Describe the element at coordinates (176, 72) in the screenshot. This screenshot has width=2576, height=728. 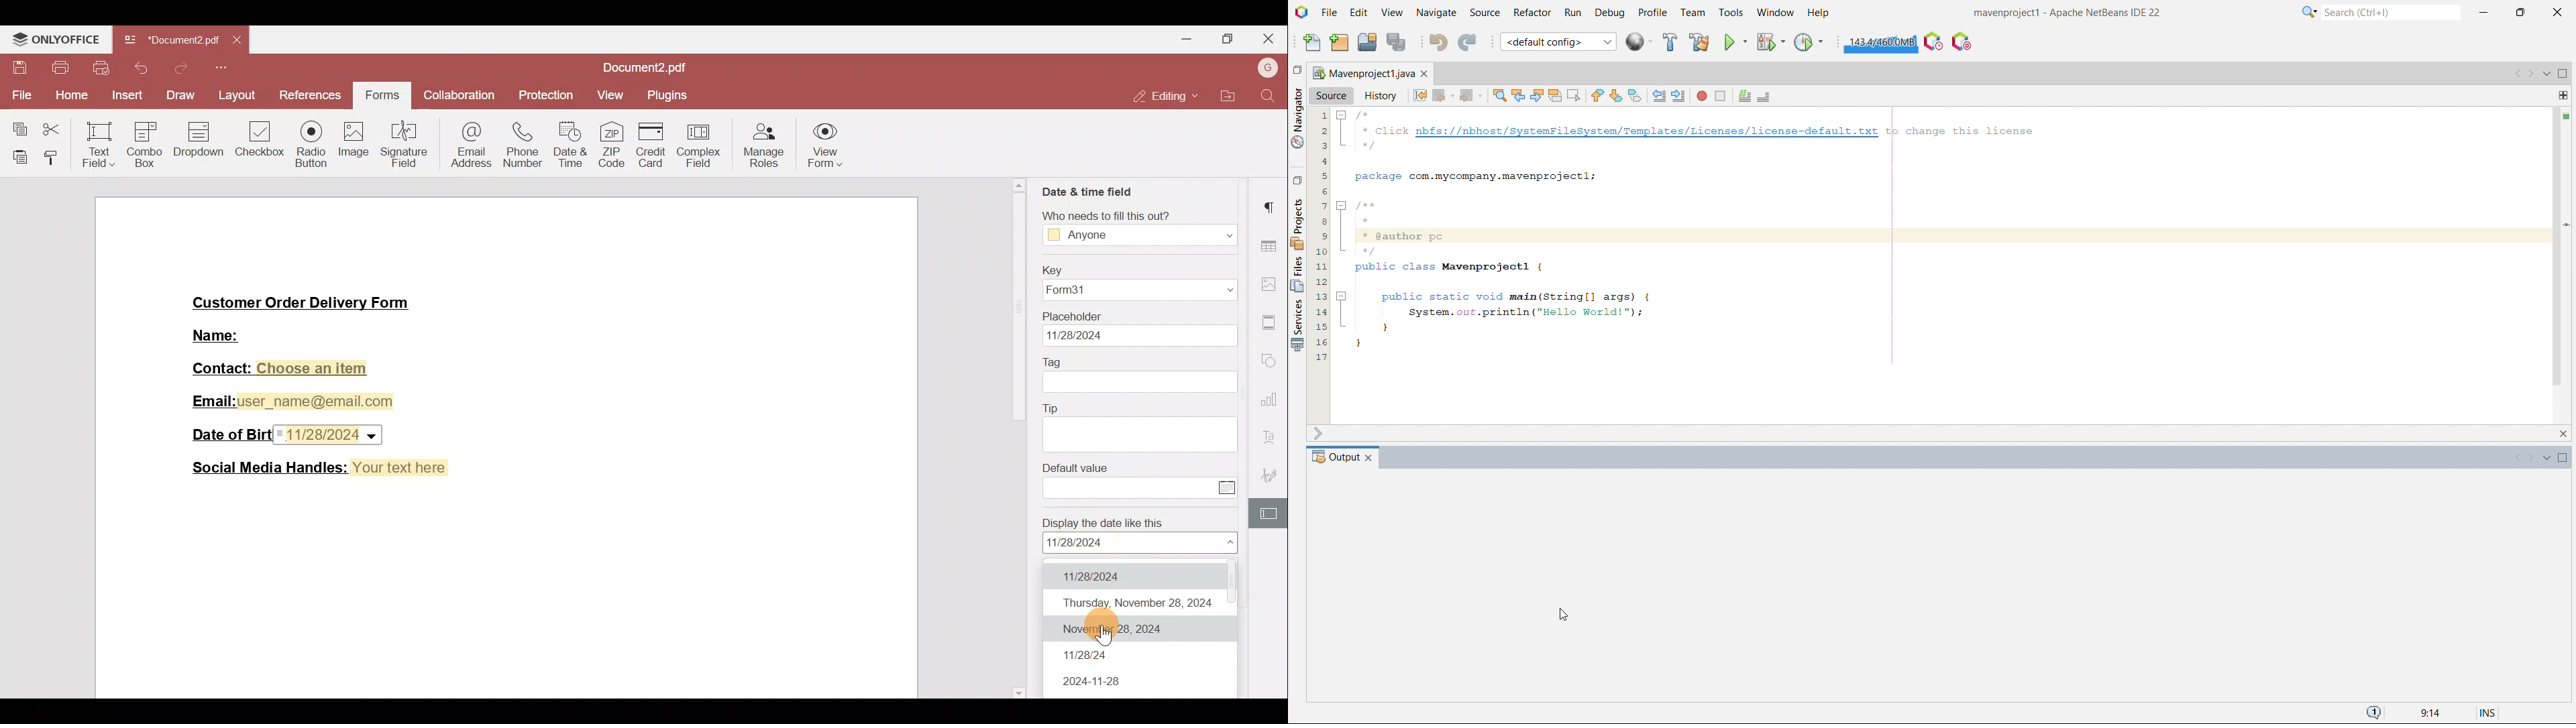
I see `Redo` at that location.